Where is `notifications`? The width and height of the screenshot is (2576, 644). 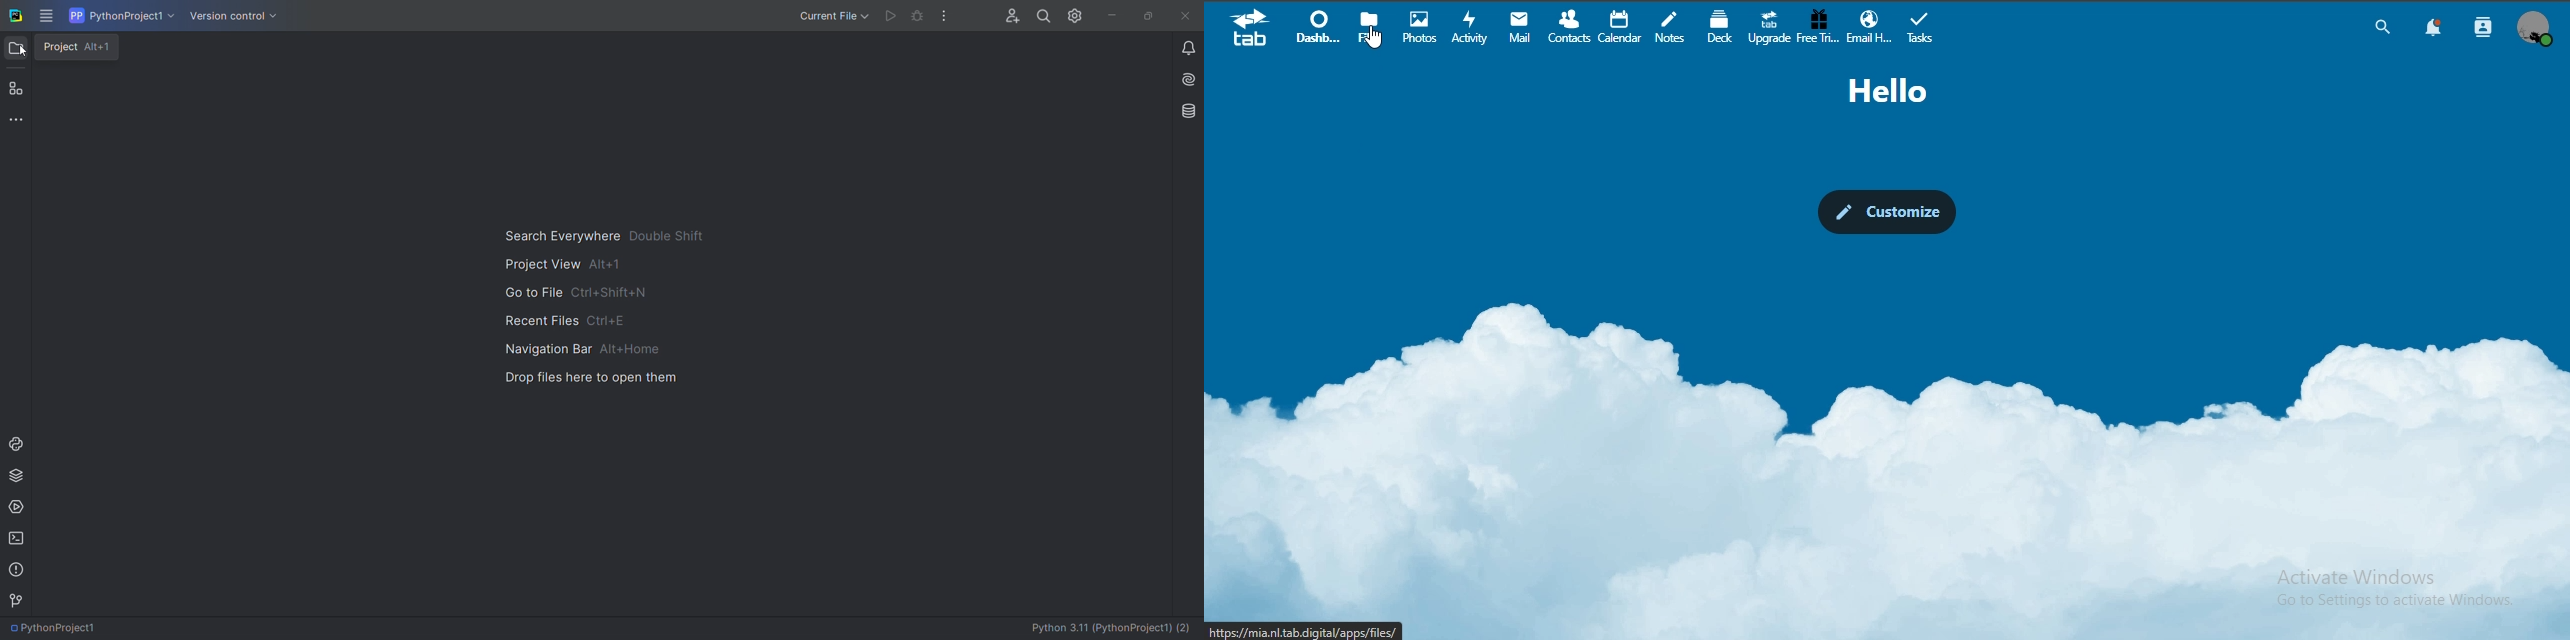
notifications is located at coordinates (2435, 29).